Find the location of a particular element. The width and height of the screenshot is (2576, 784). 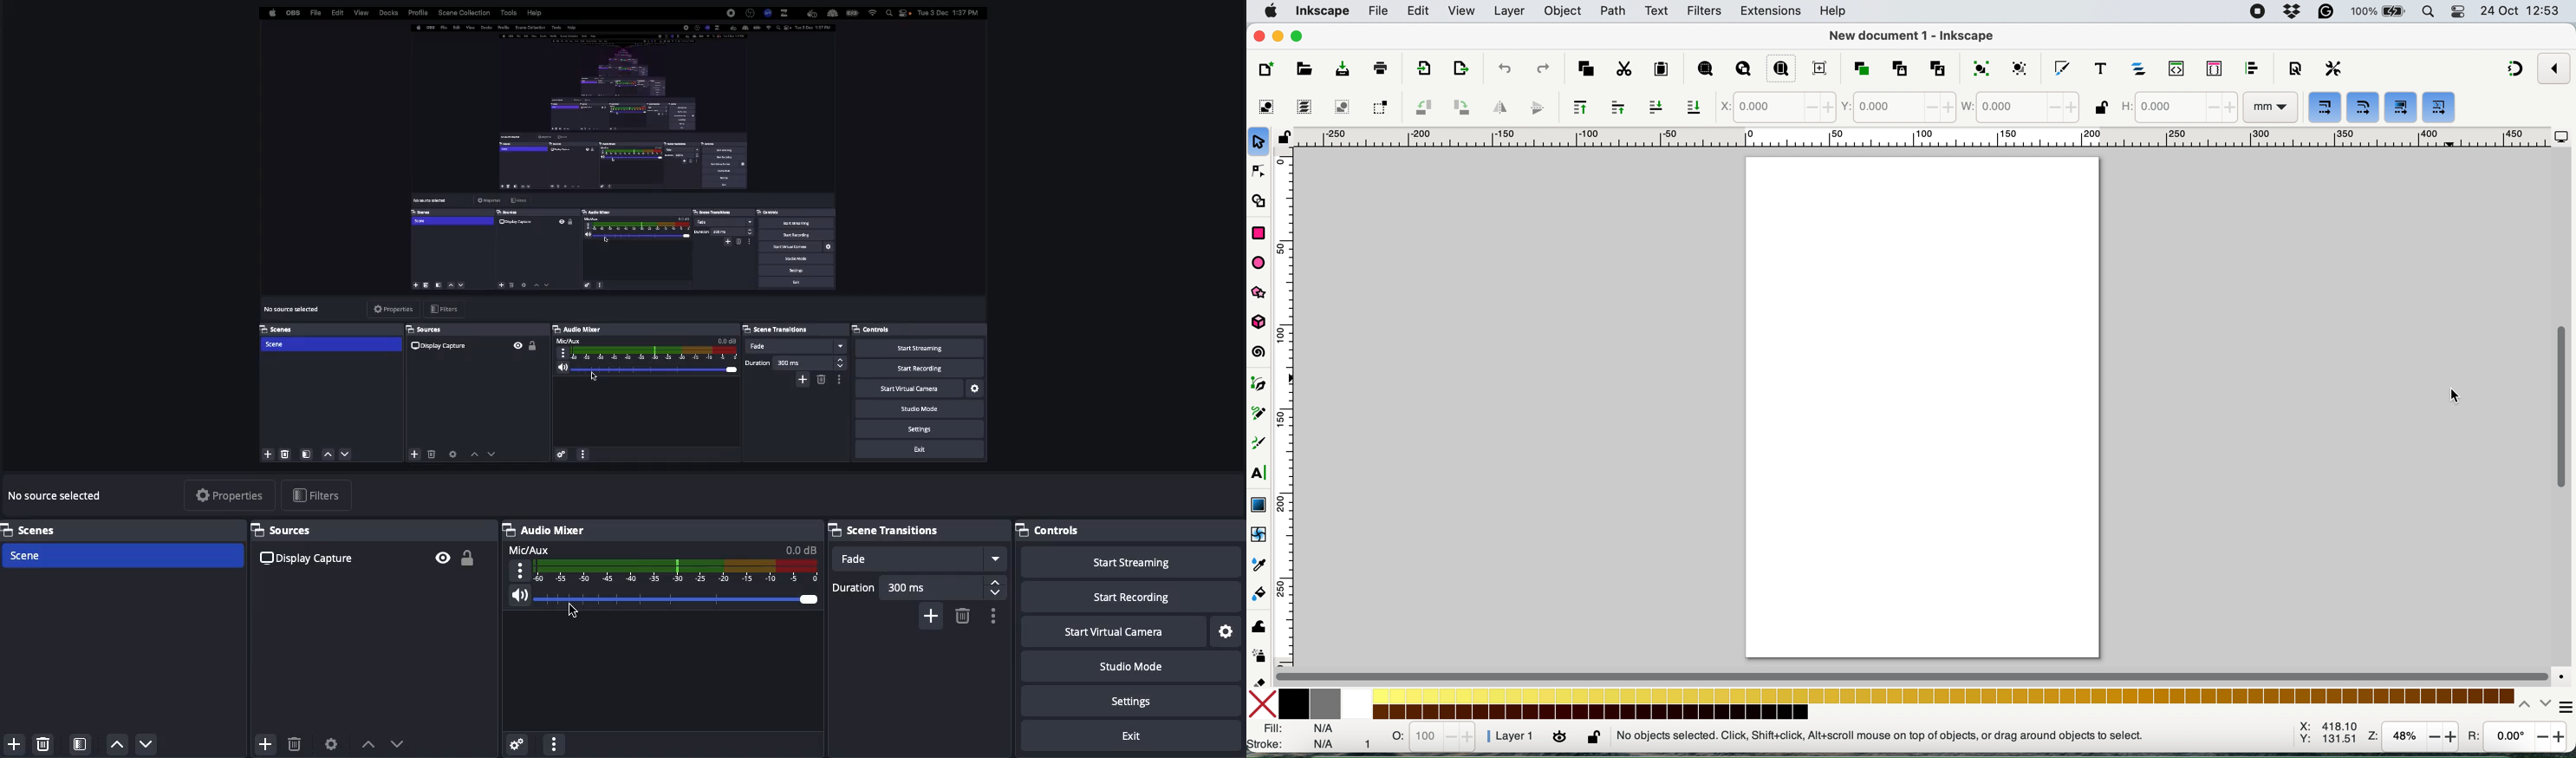

Studio mode is located at coordinates (1129, 670).